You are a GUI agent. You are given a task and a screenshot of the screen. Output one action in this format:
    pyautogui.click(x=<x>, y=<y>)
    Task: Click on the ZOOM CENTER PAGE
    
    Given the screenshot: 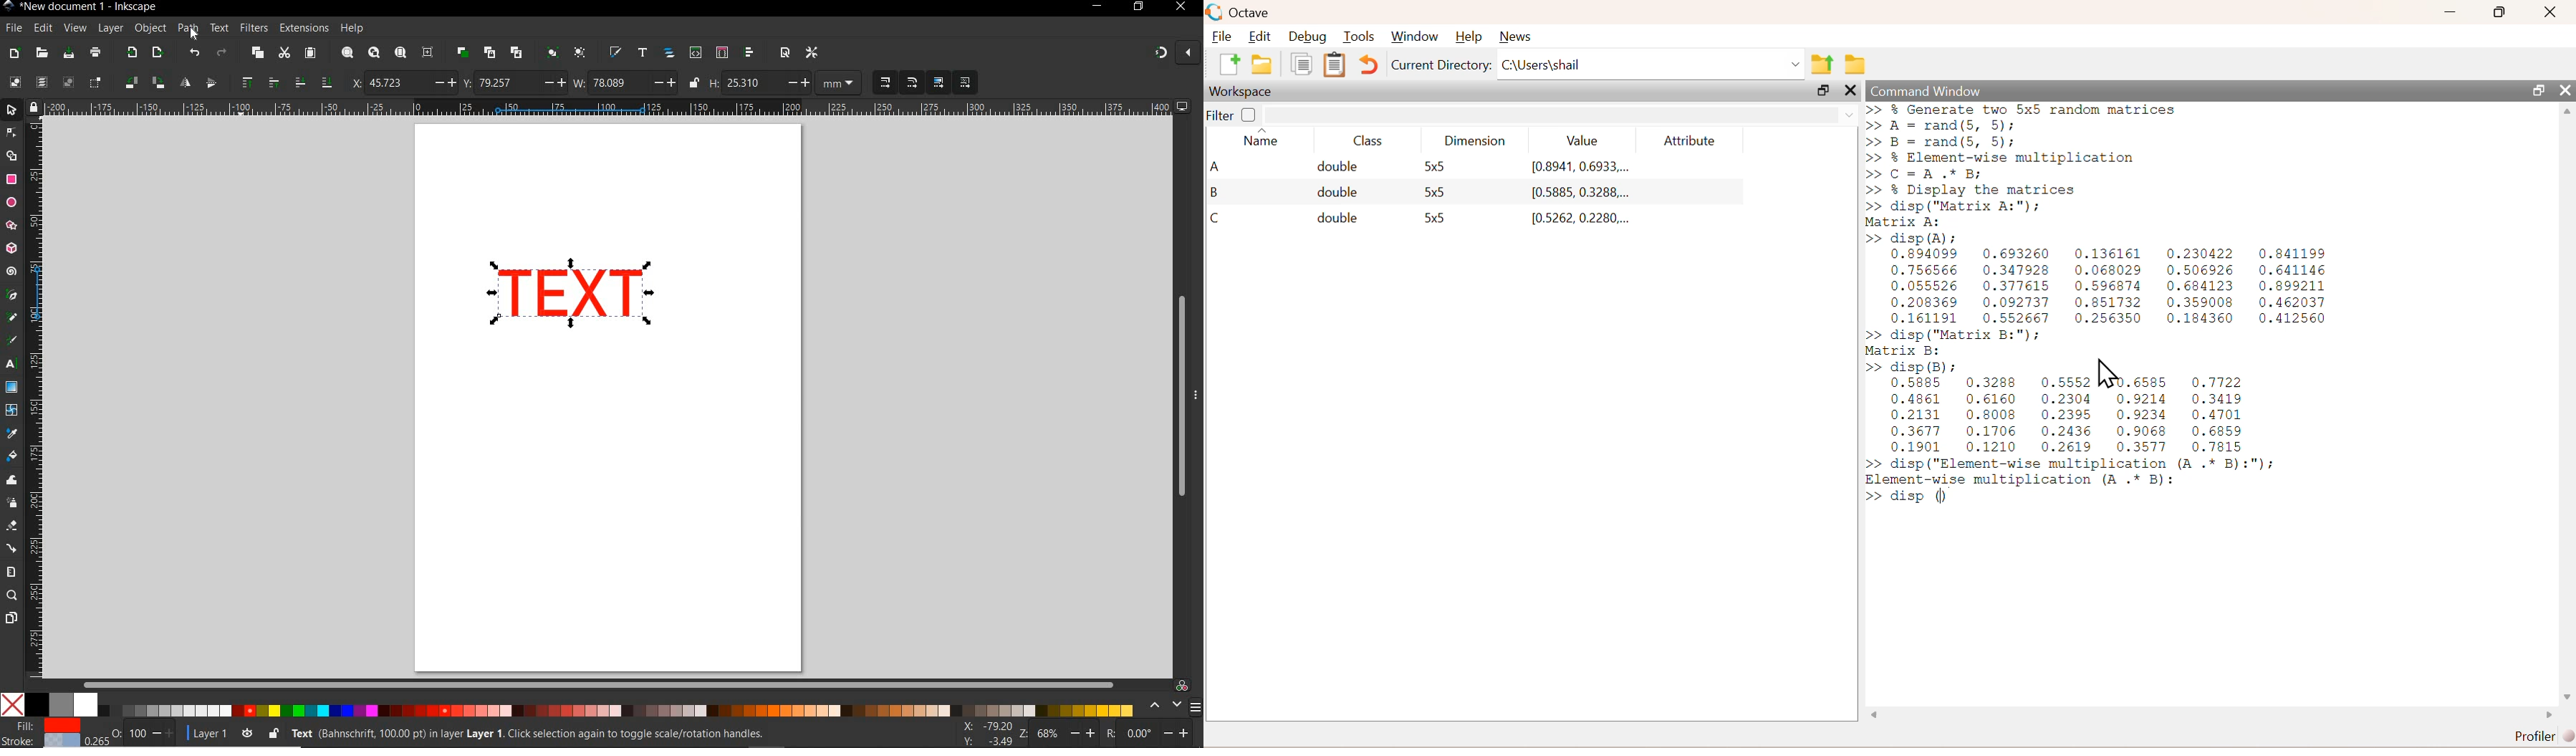 What is the action you would take?
    pyautogui.click(x=428, y=53)
    